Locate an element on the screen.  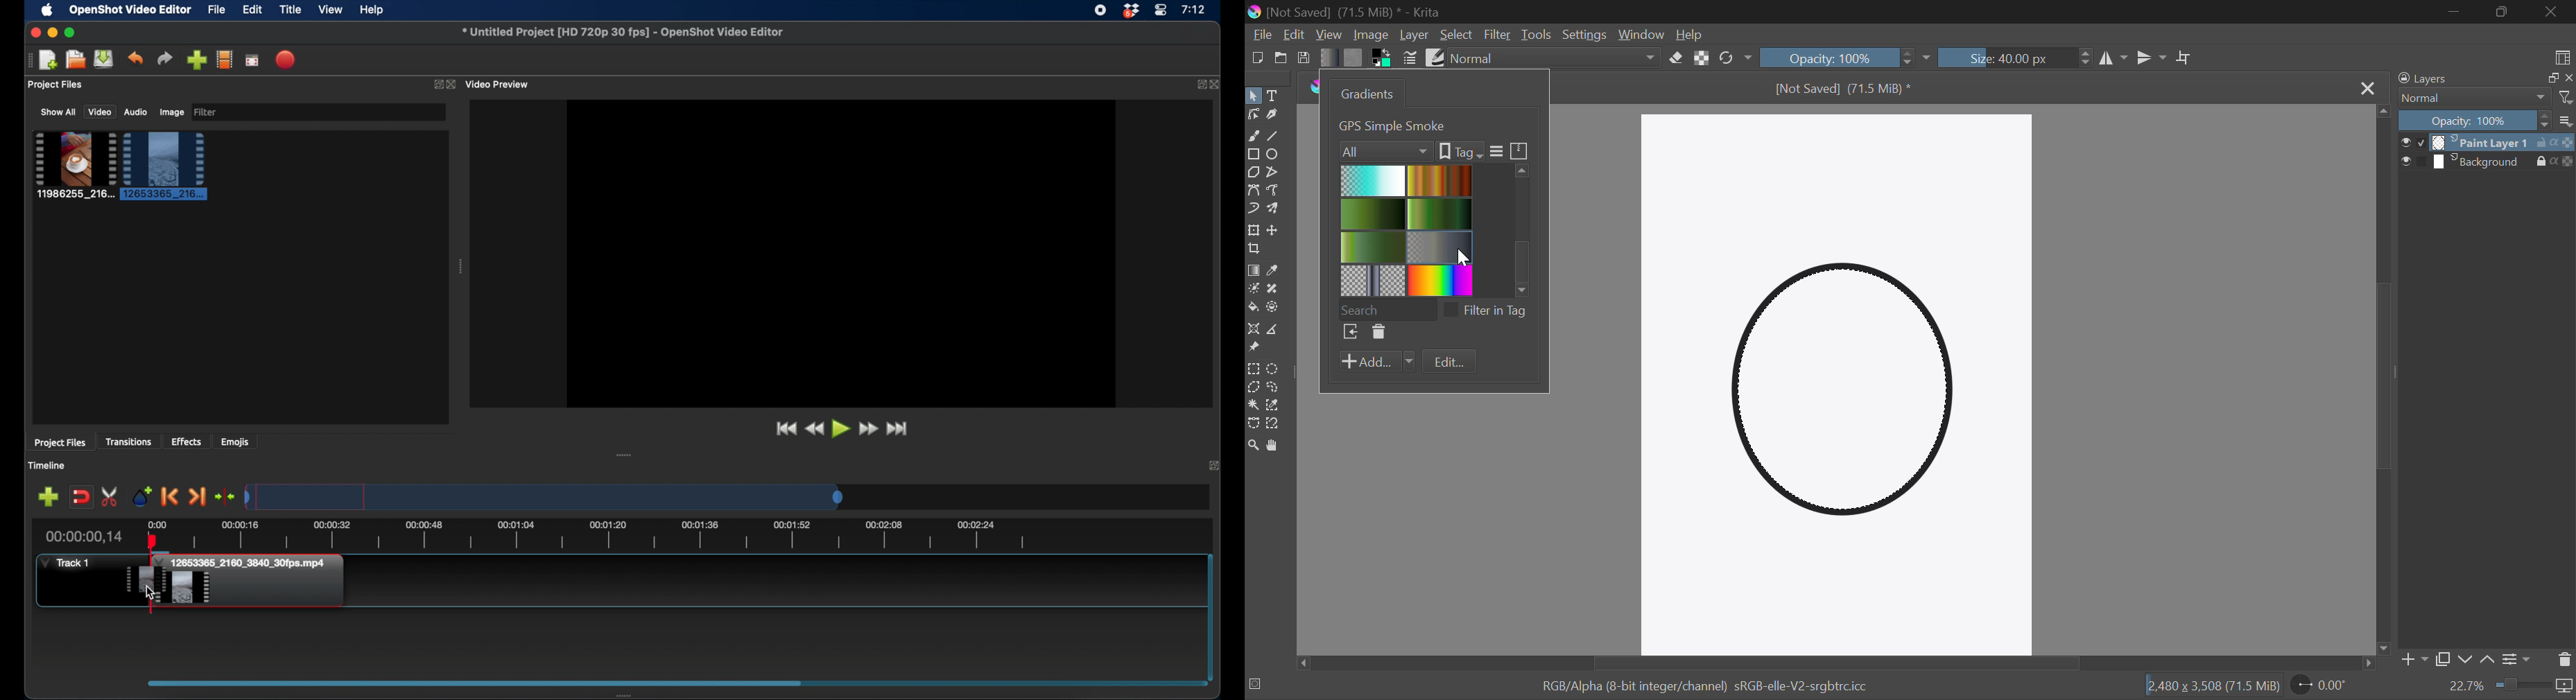
drag handle is located at coordinates (460, 266).